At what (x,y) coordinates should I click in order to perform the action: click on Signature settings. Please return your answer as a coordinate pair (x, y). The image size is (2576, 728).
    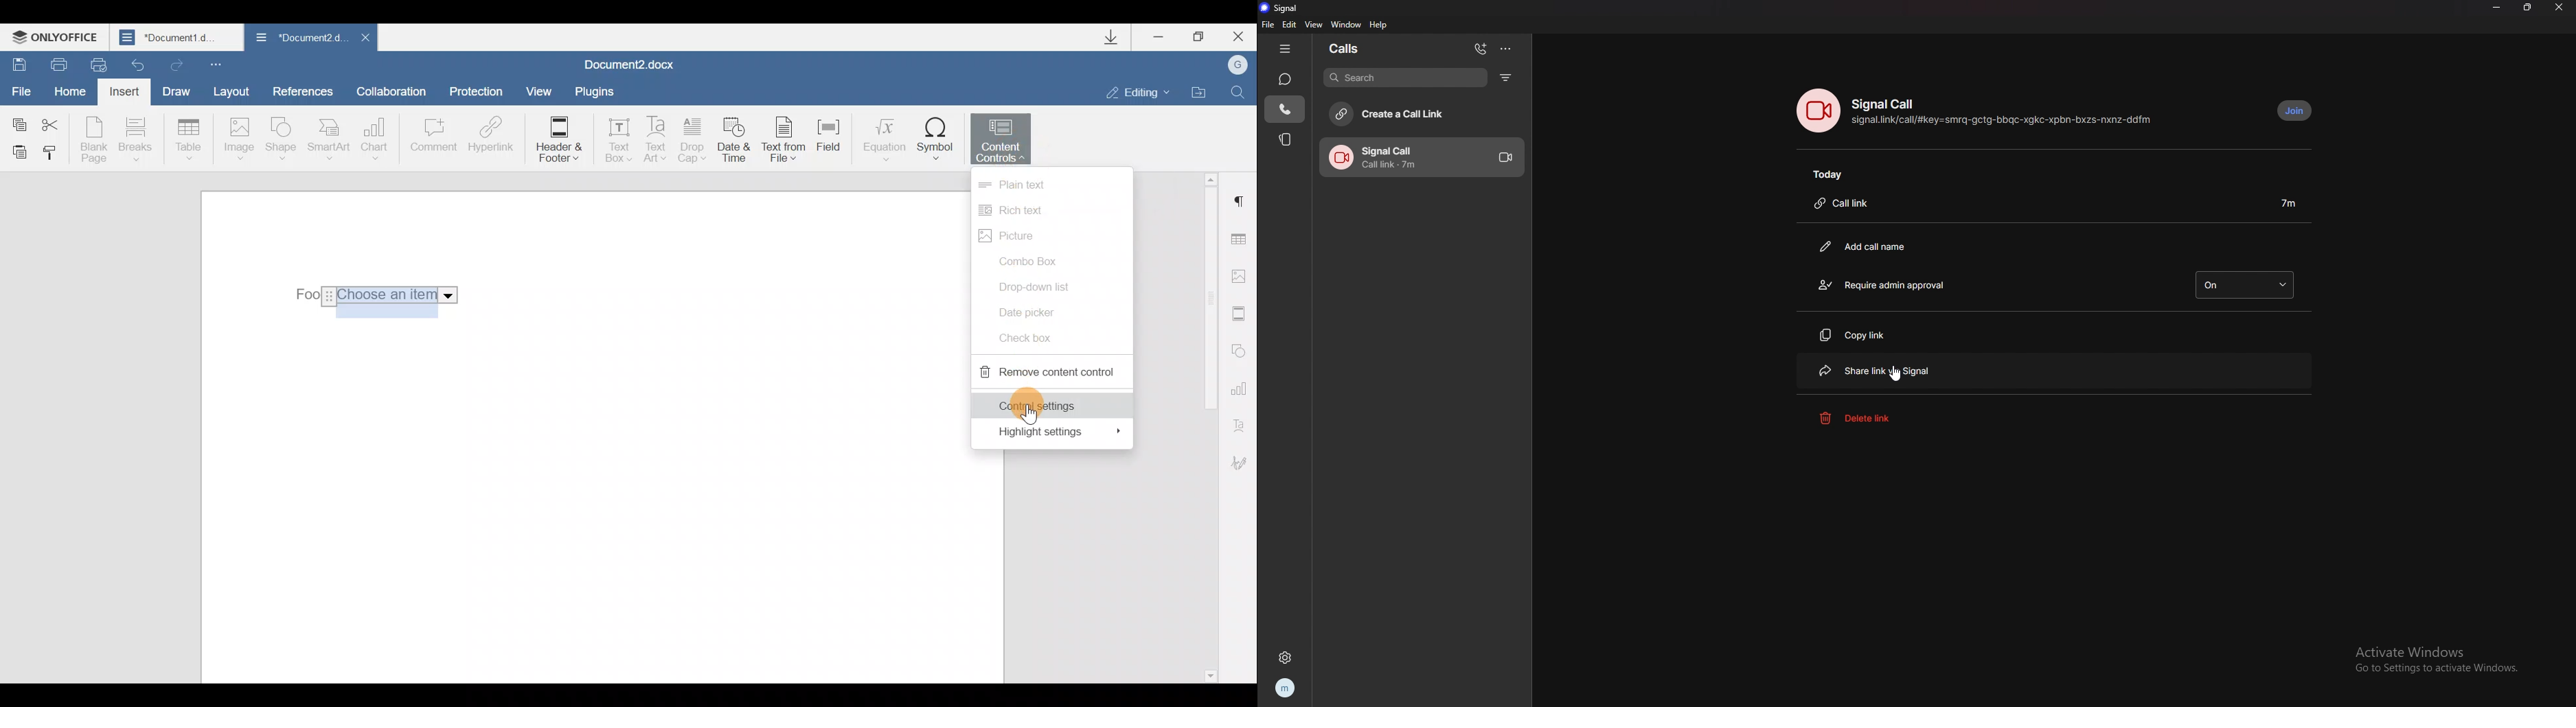
    Looking at the image, I should click on (1244, 463).